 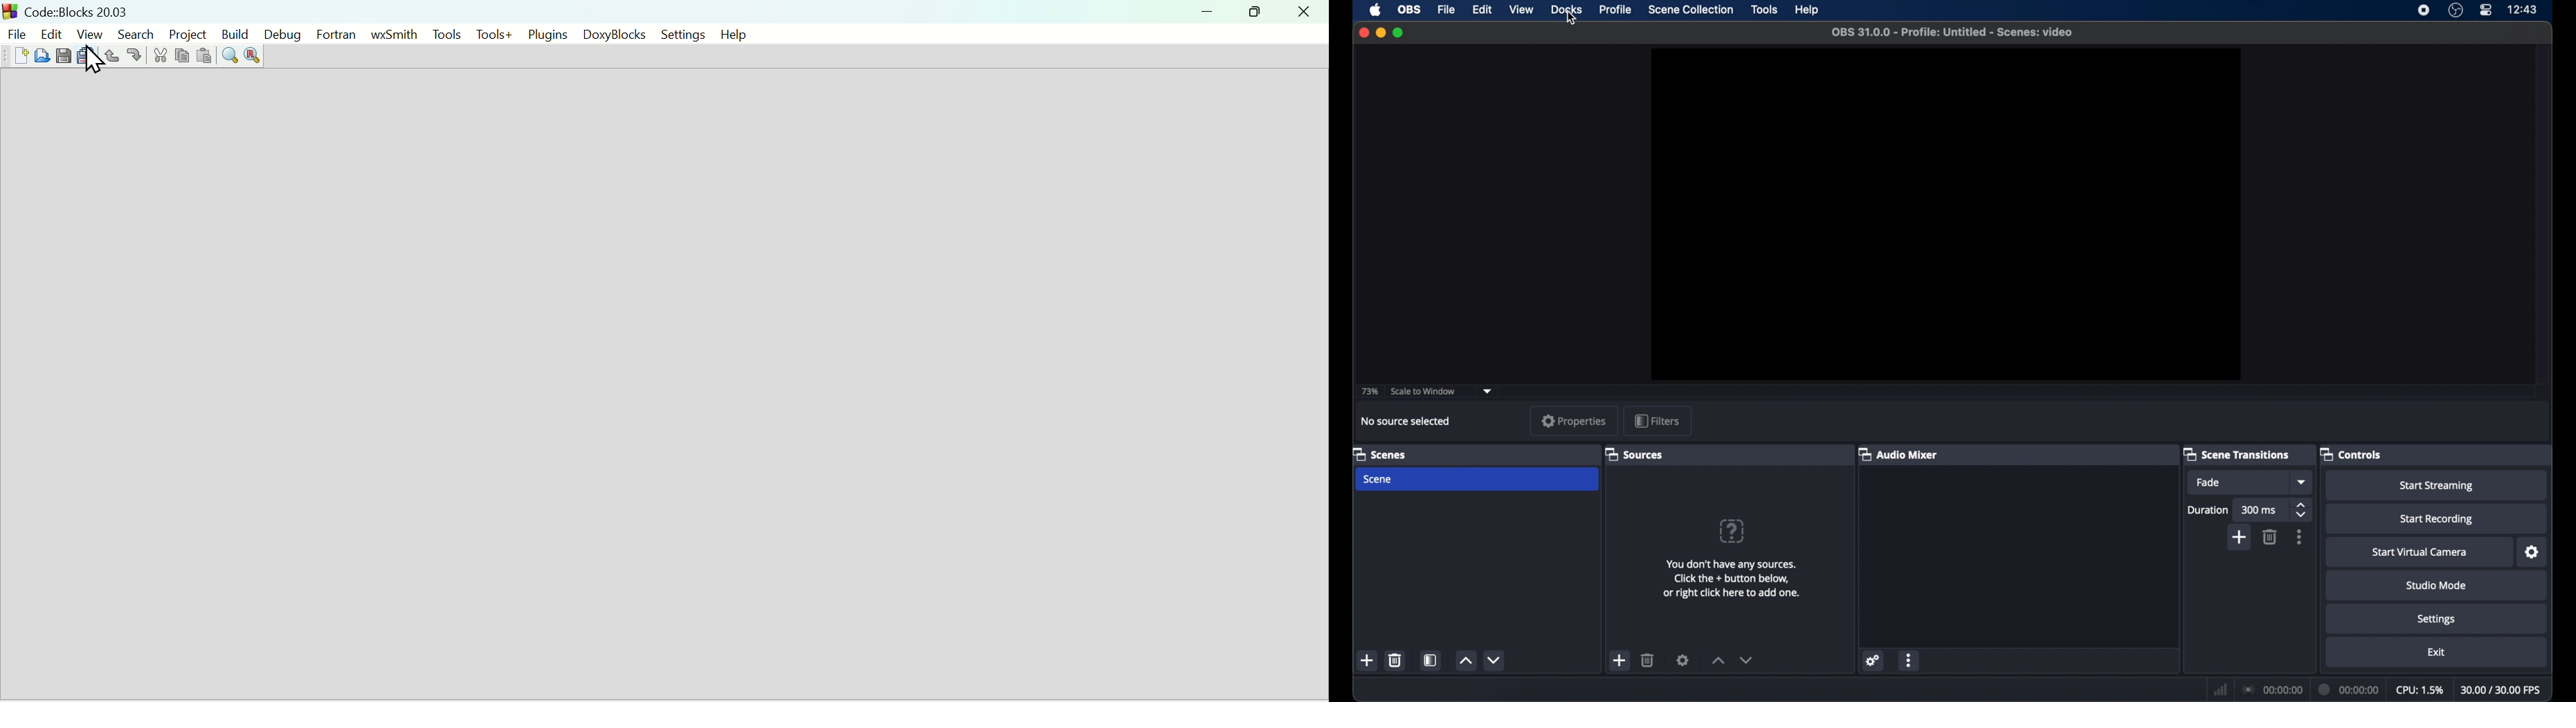 I want to click on settings, so click(x=2533, y=552).